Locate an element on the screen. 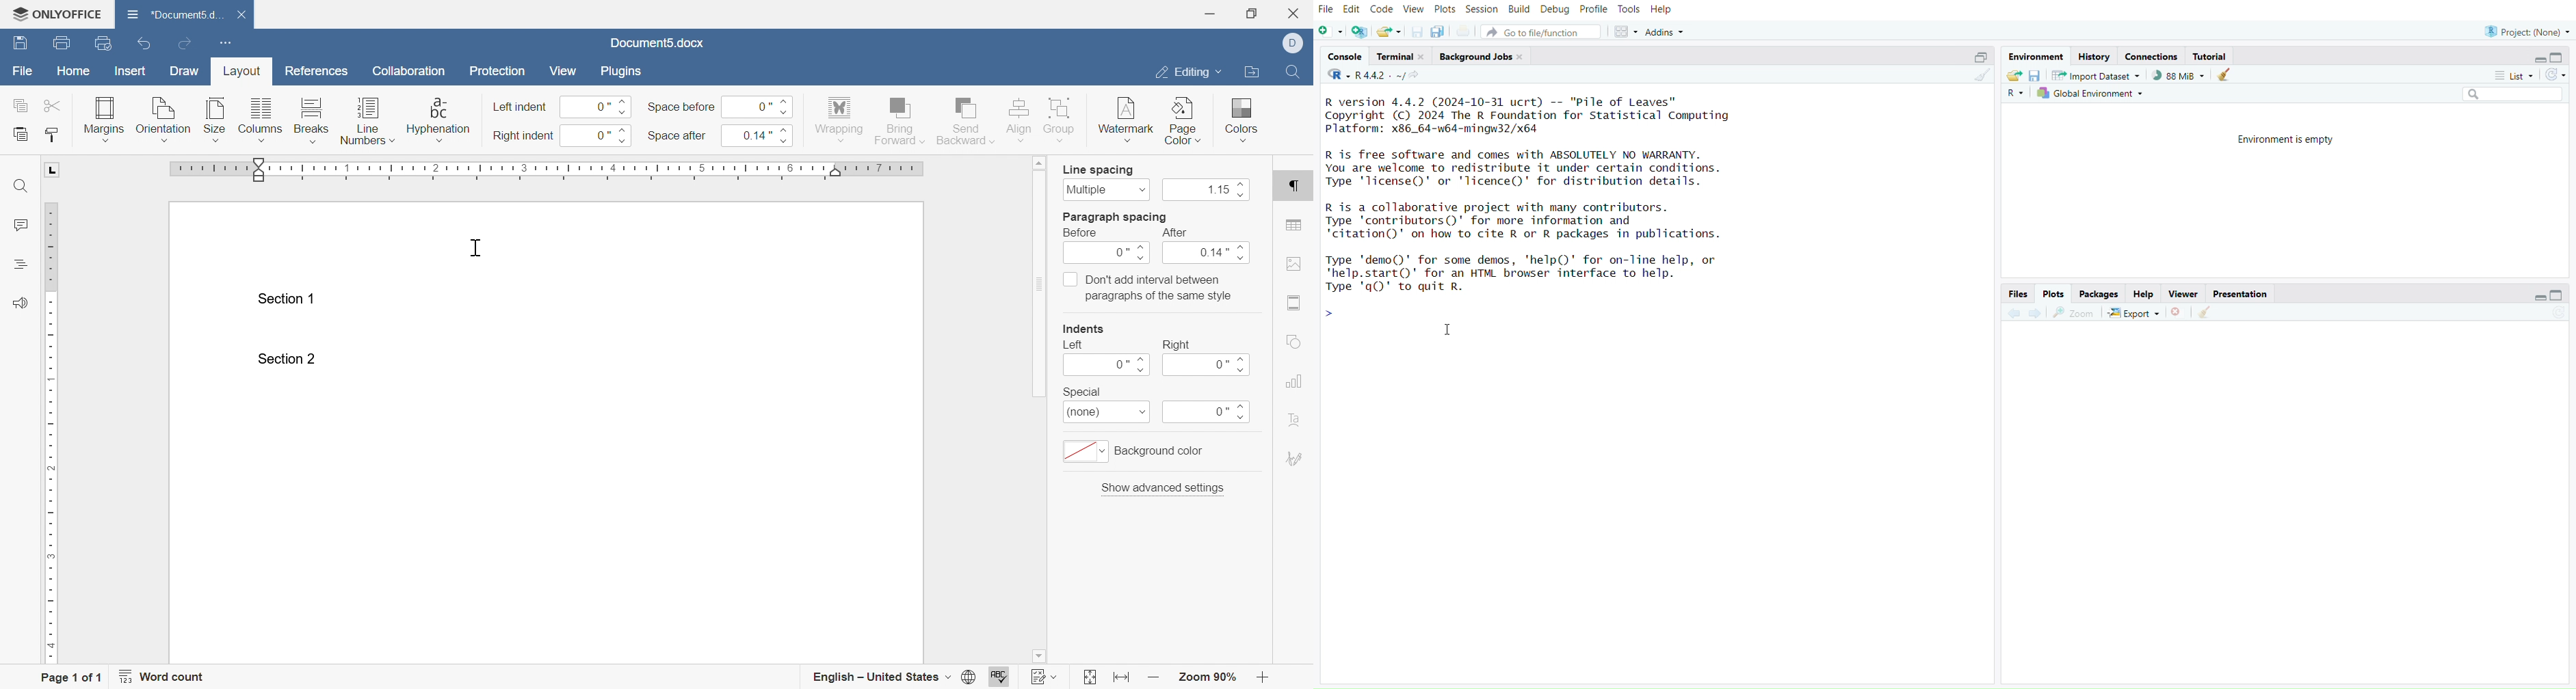 The width and height of the screenshot is (2576, 700). 0 is located at coordinates (1207, 413).